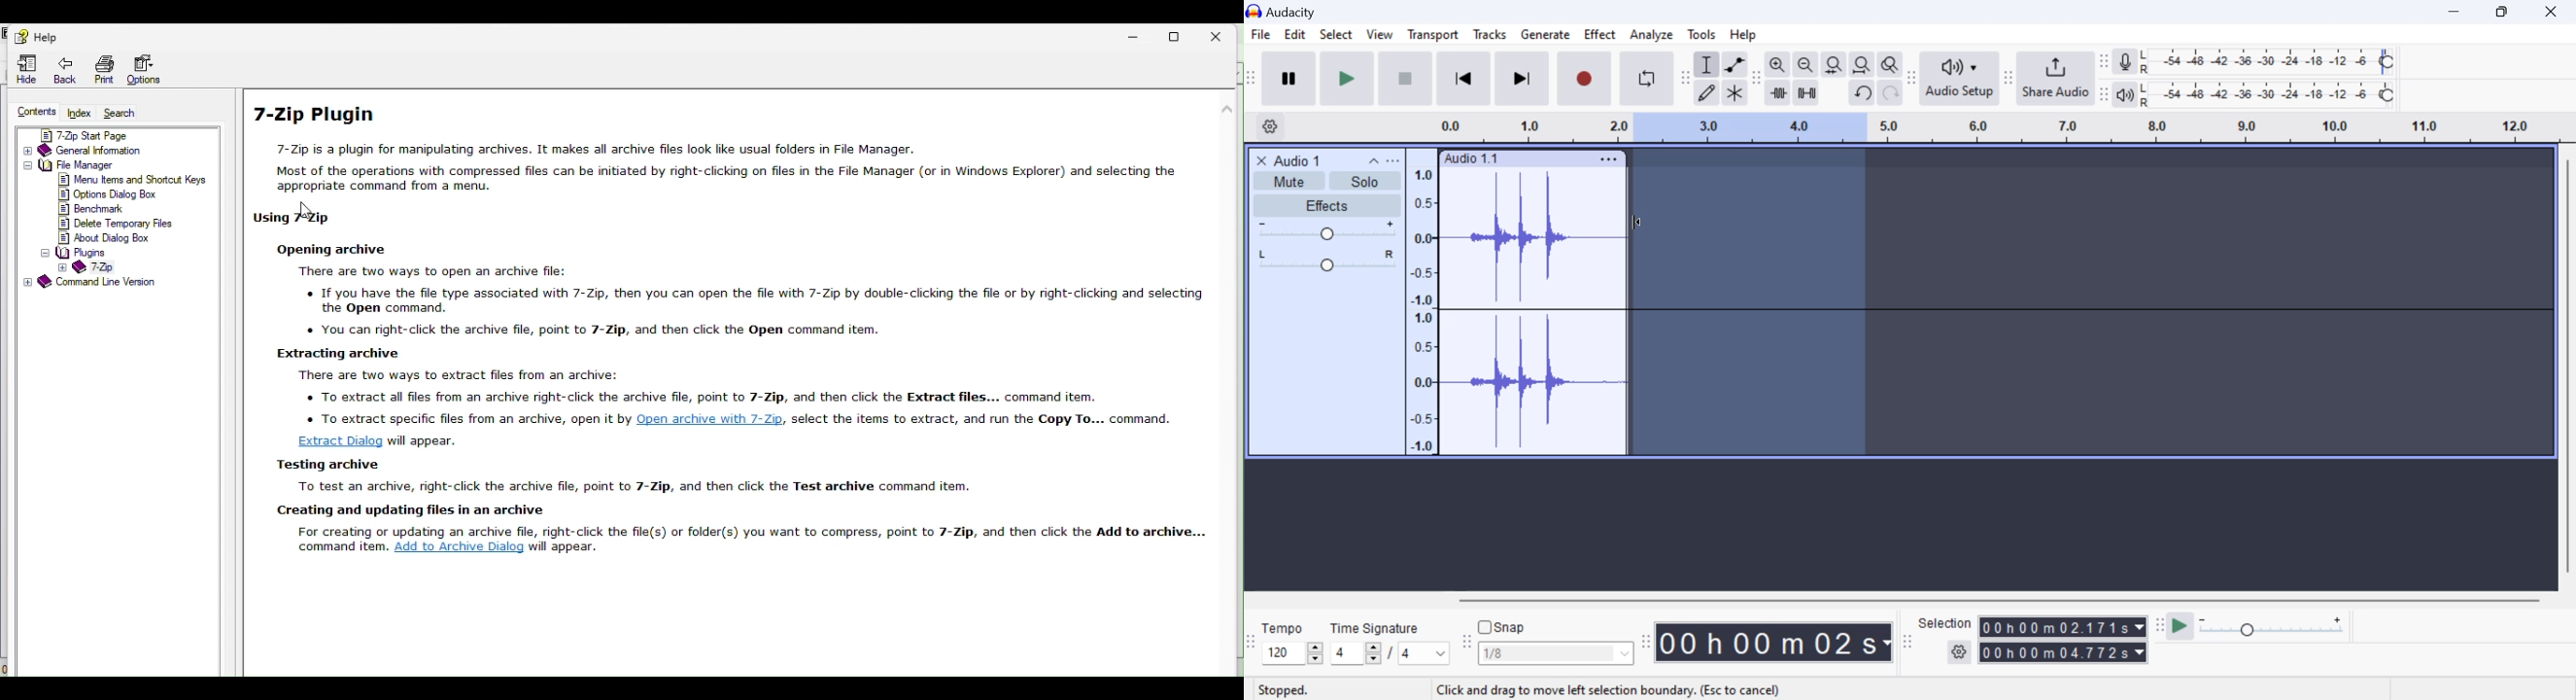 The height and width of the screenshot is (700, 2576). I want to click on fit project to width, so click(1862, 65).